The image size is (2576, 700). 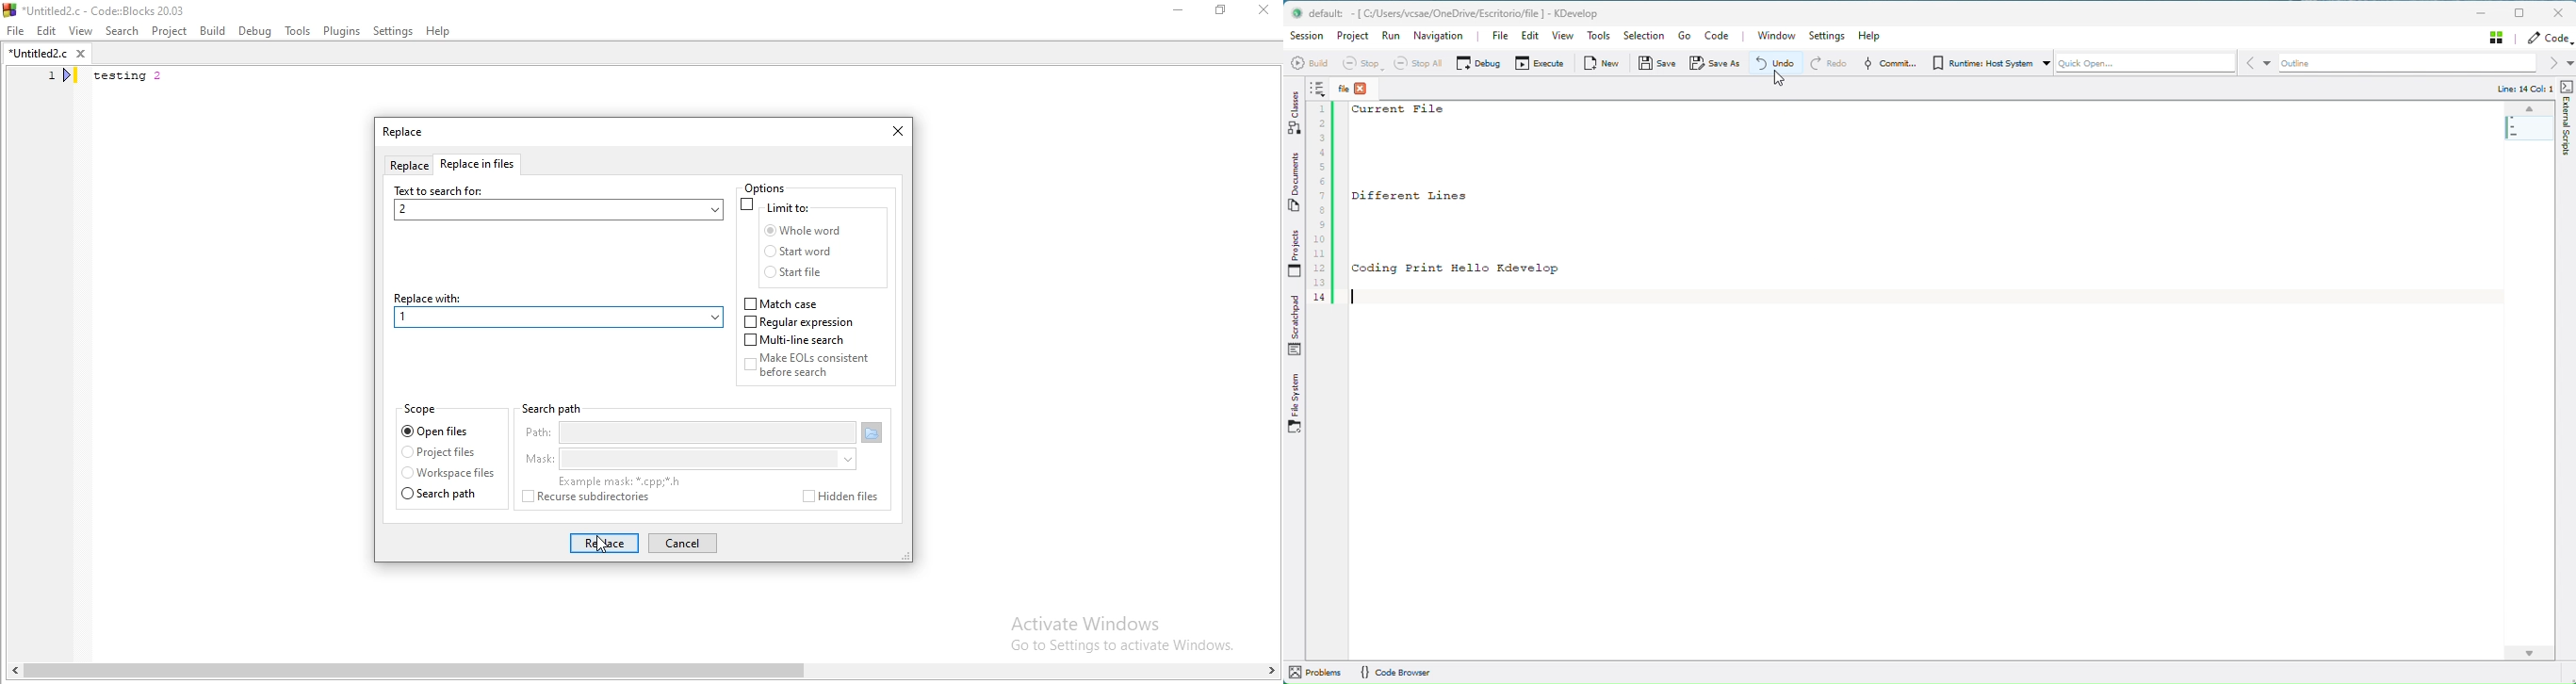 I want to click on 1, so click(x=410, y=318).